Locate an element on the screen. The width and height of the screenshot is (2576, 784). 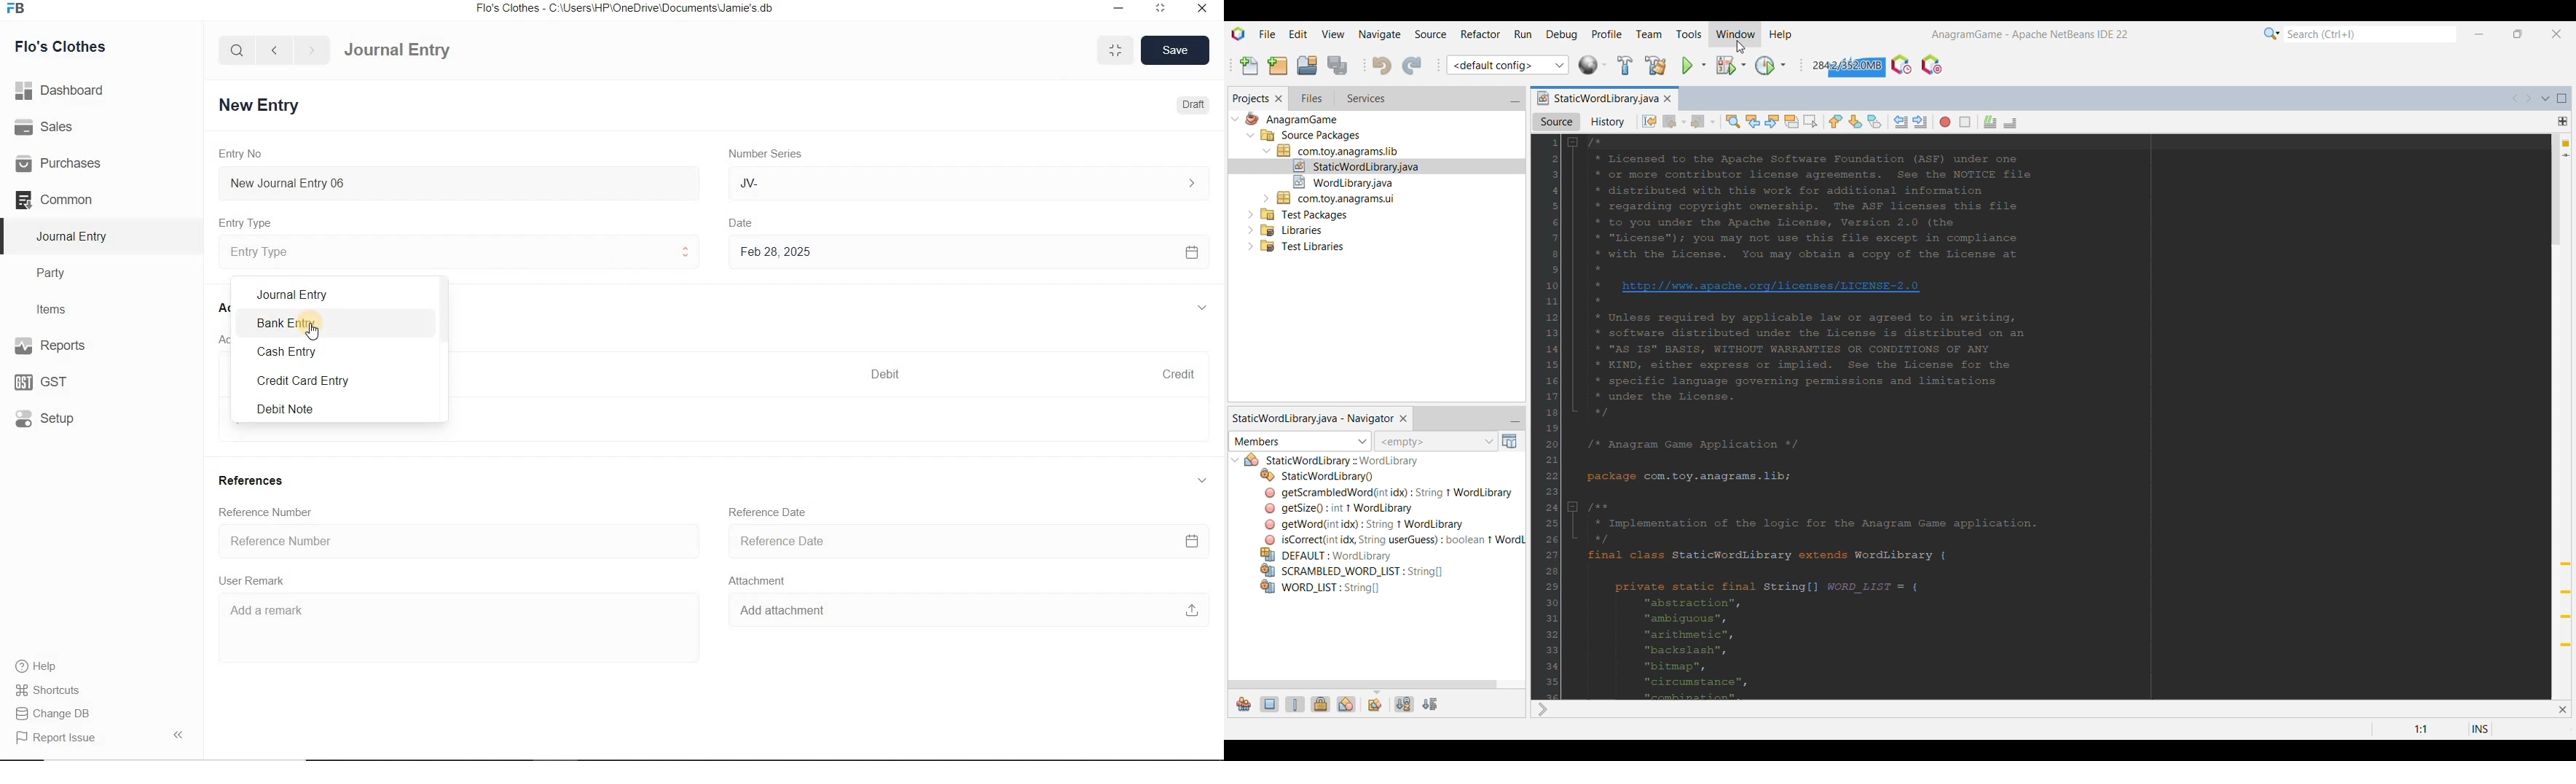
Uncomment is located at coordinates (2011, 123).